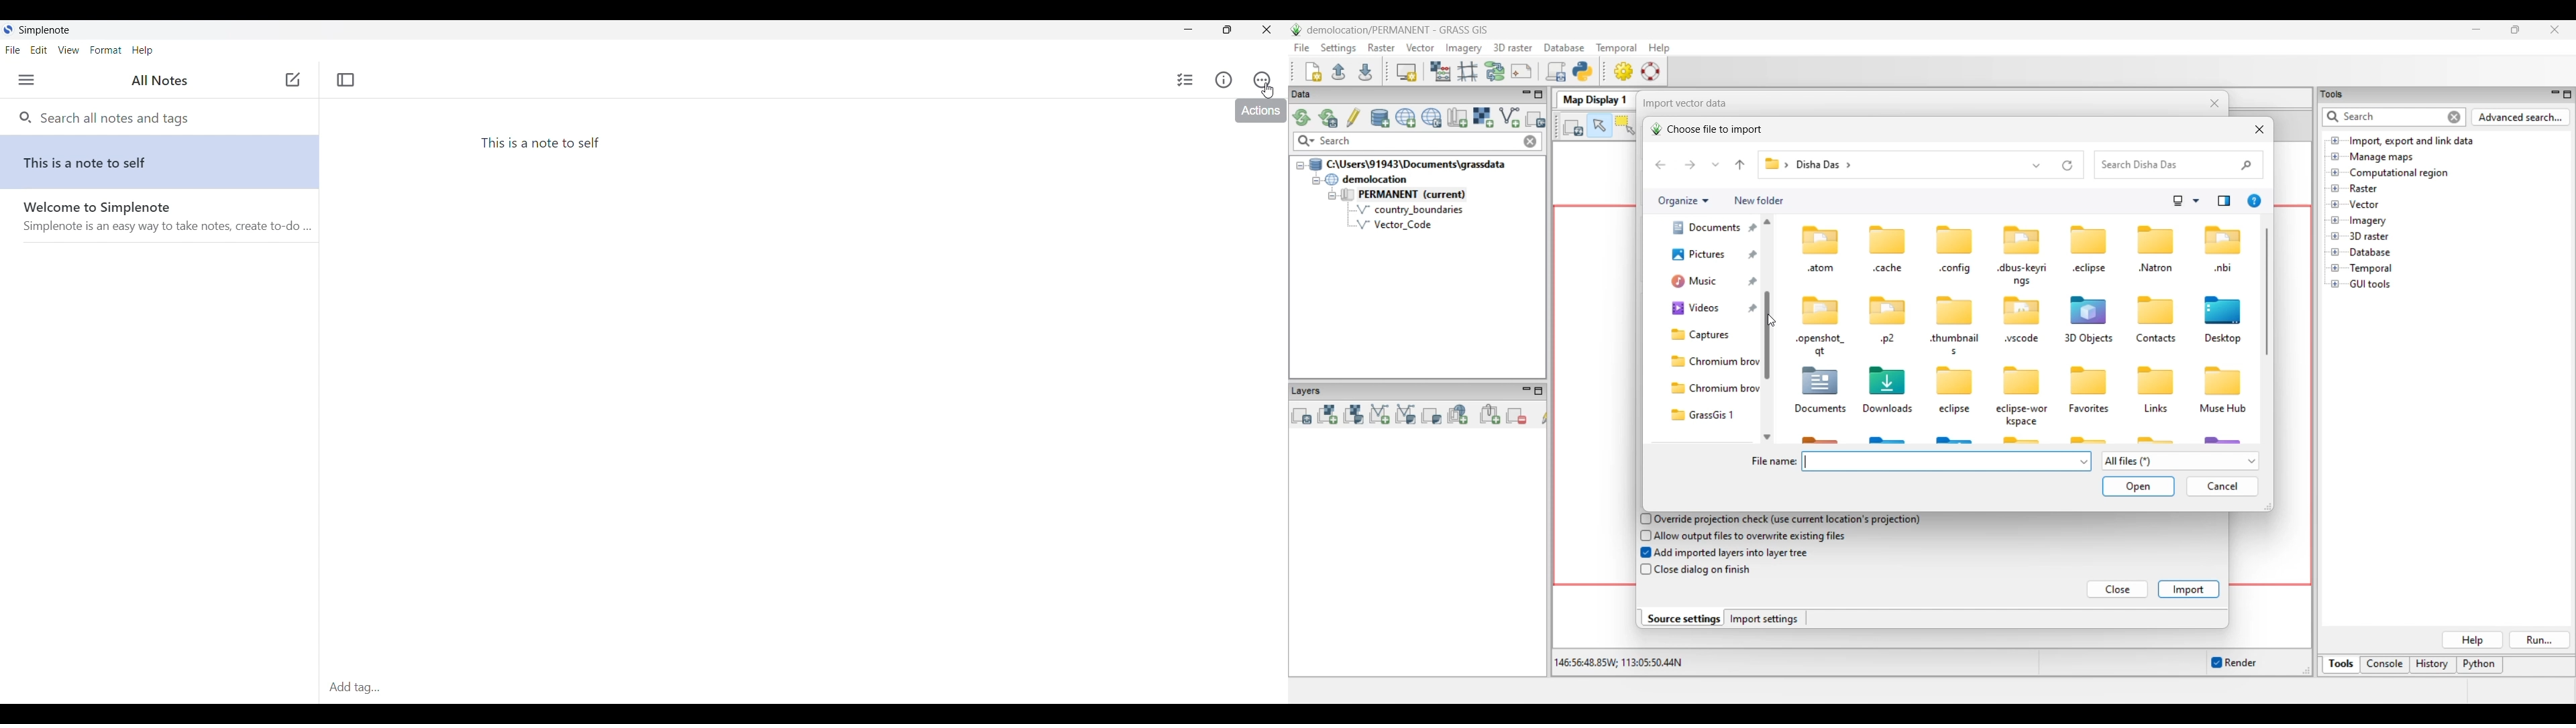 The height and width of the screenshot is (728, 2576). What do you see at coordinates (346, 79) in the screenshot?
I see `Toggle focus mode` at bounding box center [346, 79].